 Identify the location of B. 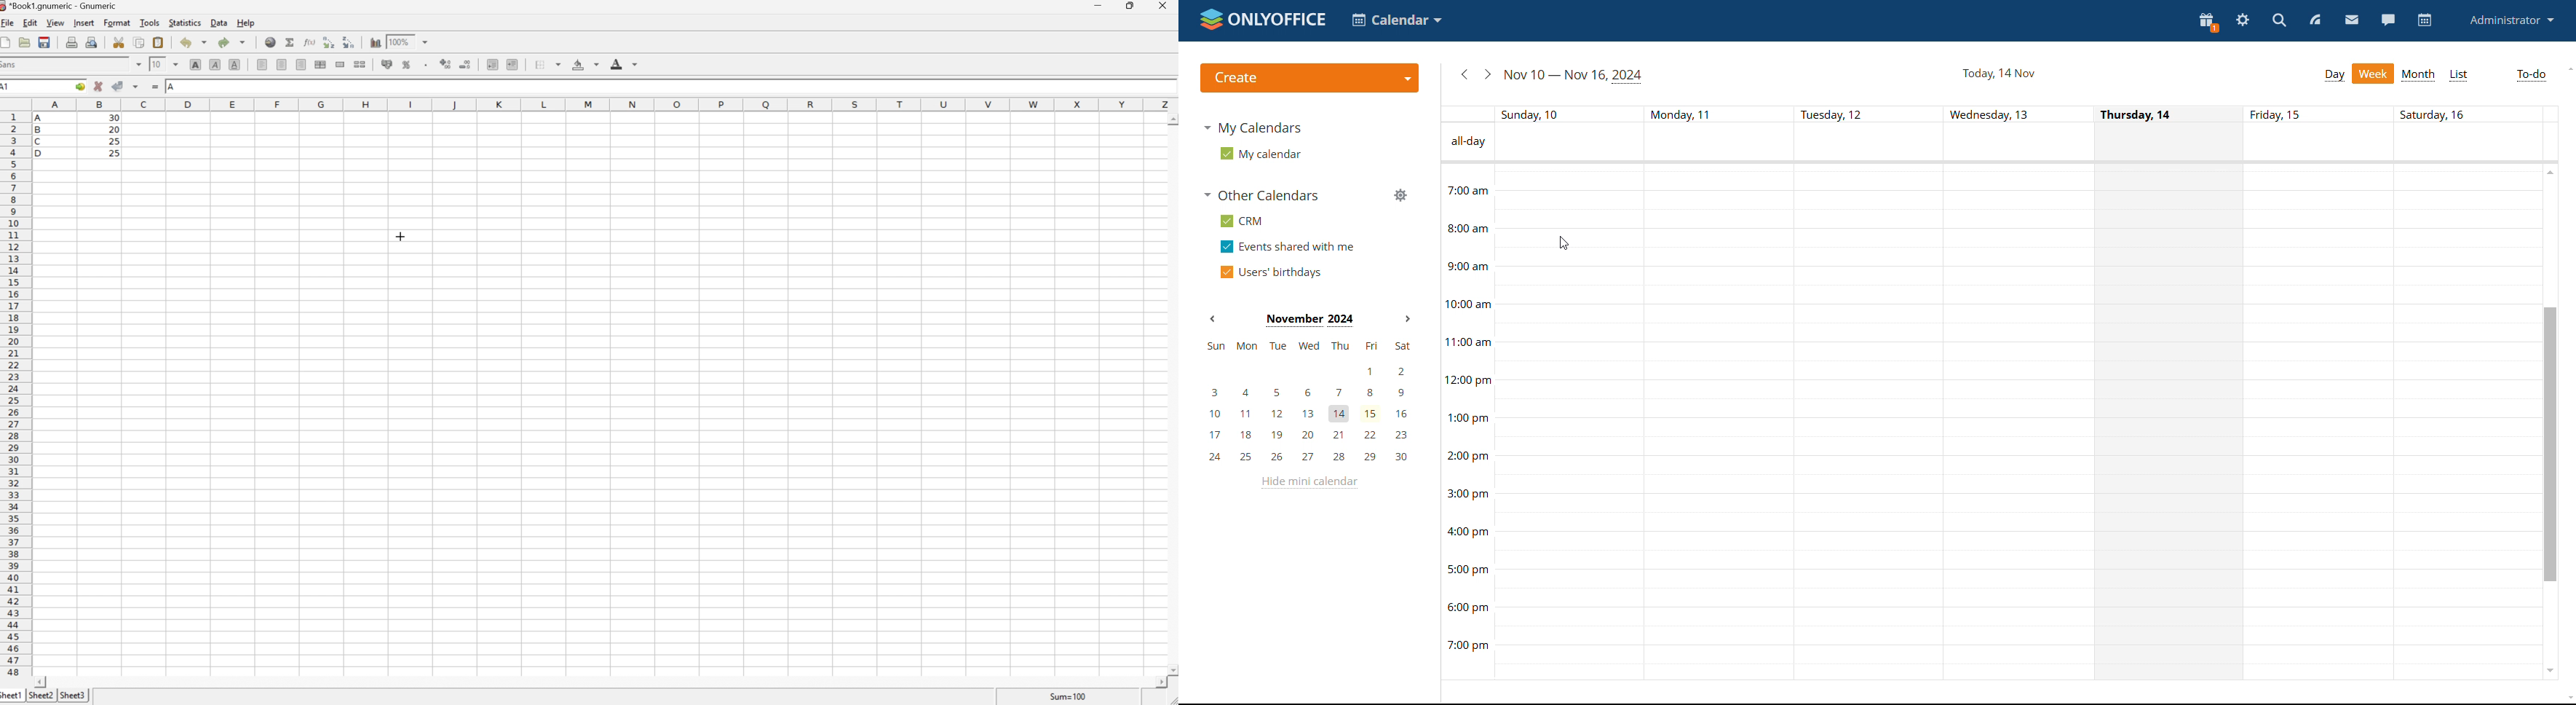
(41, 131).